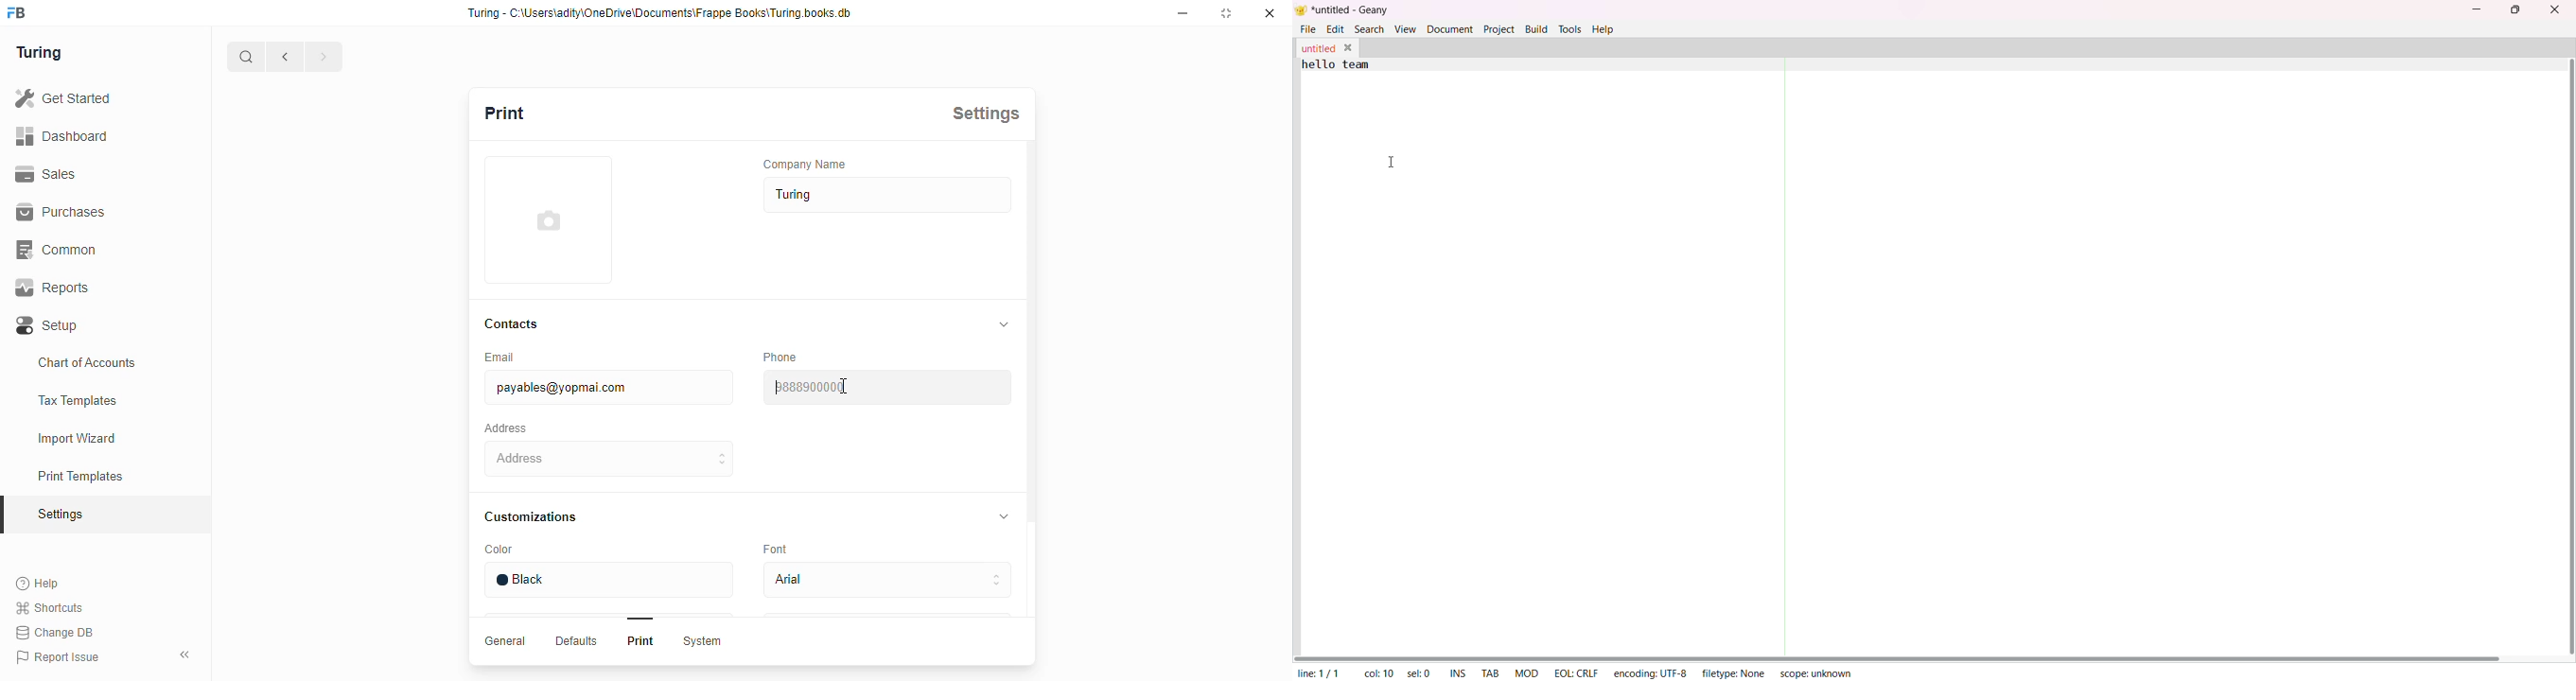 This screenshot has height=700, width=2576. I want to click on collapse, so click(186, 655).